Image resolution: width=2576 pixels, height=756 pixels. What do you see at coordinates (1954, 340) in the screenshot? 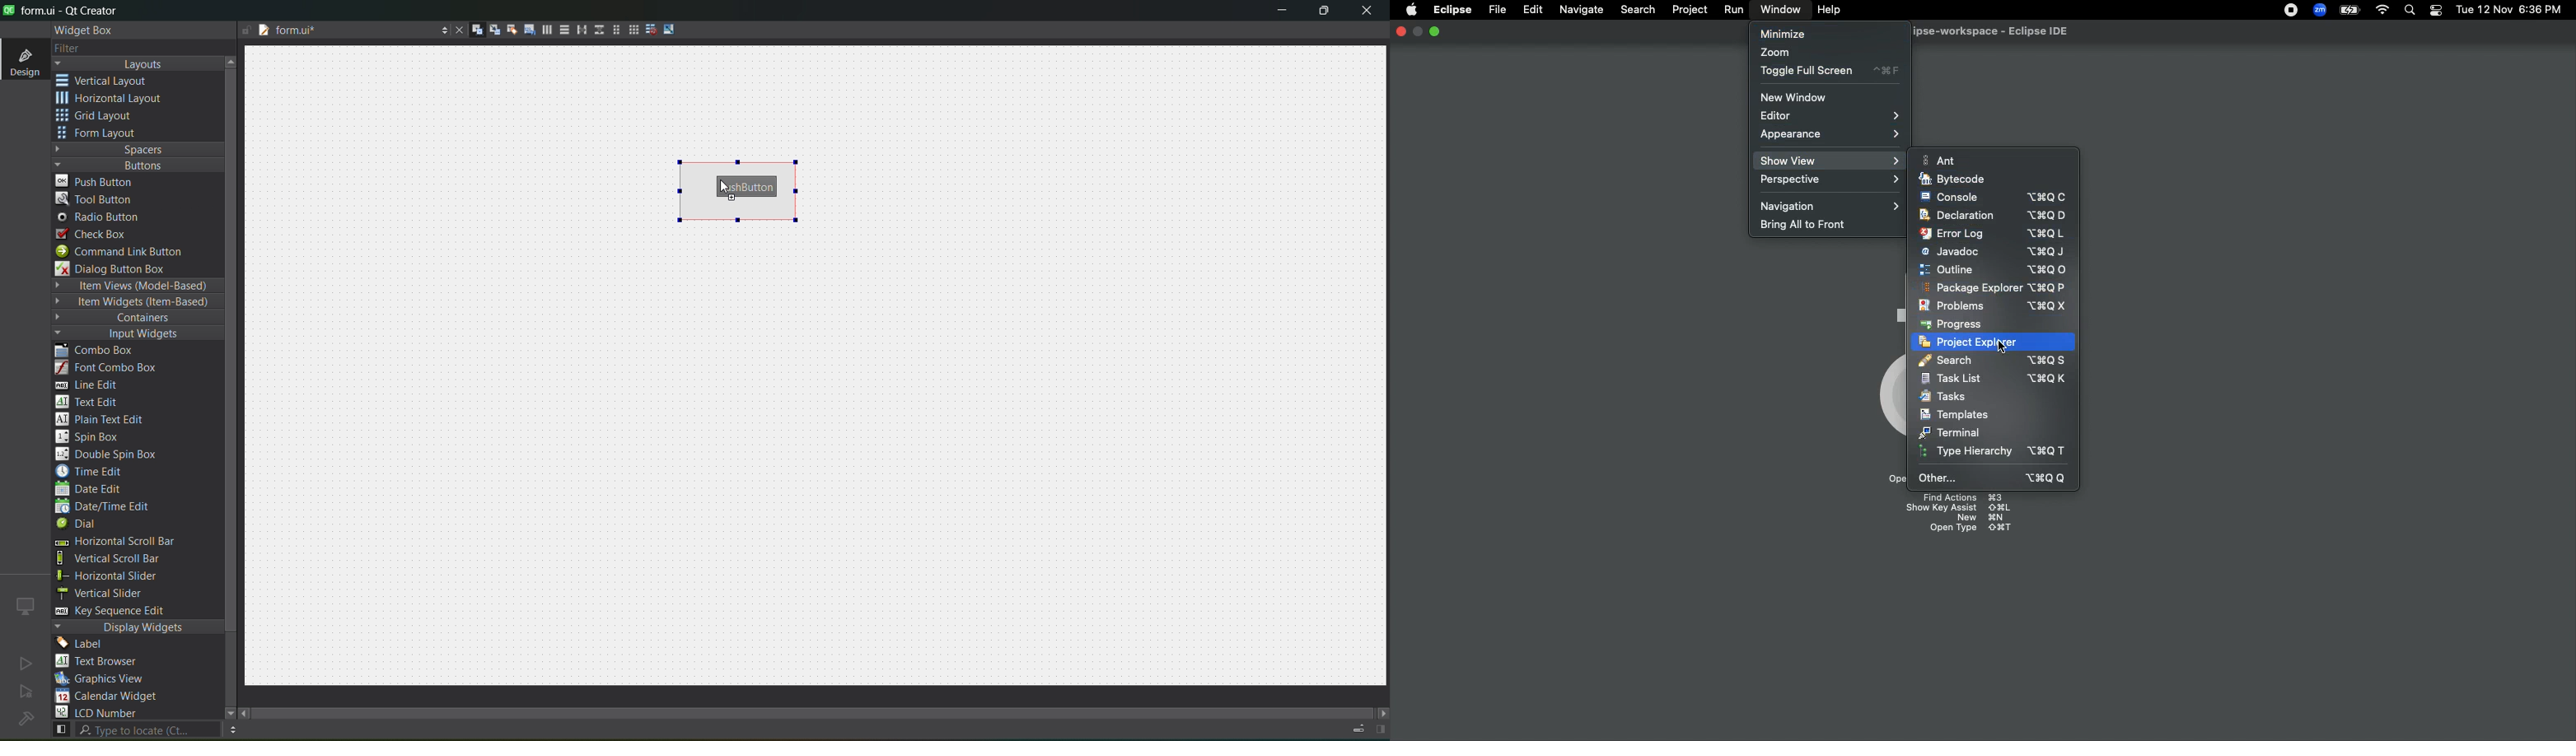
I see `Project explorer` at bounding box center [1954, 340].